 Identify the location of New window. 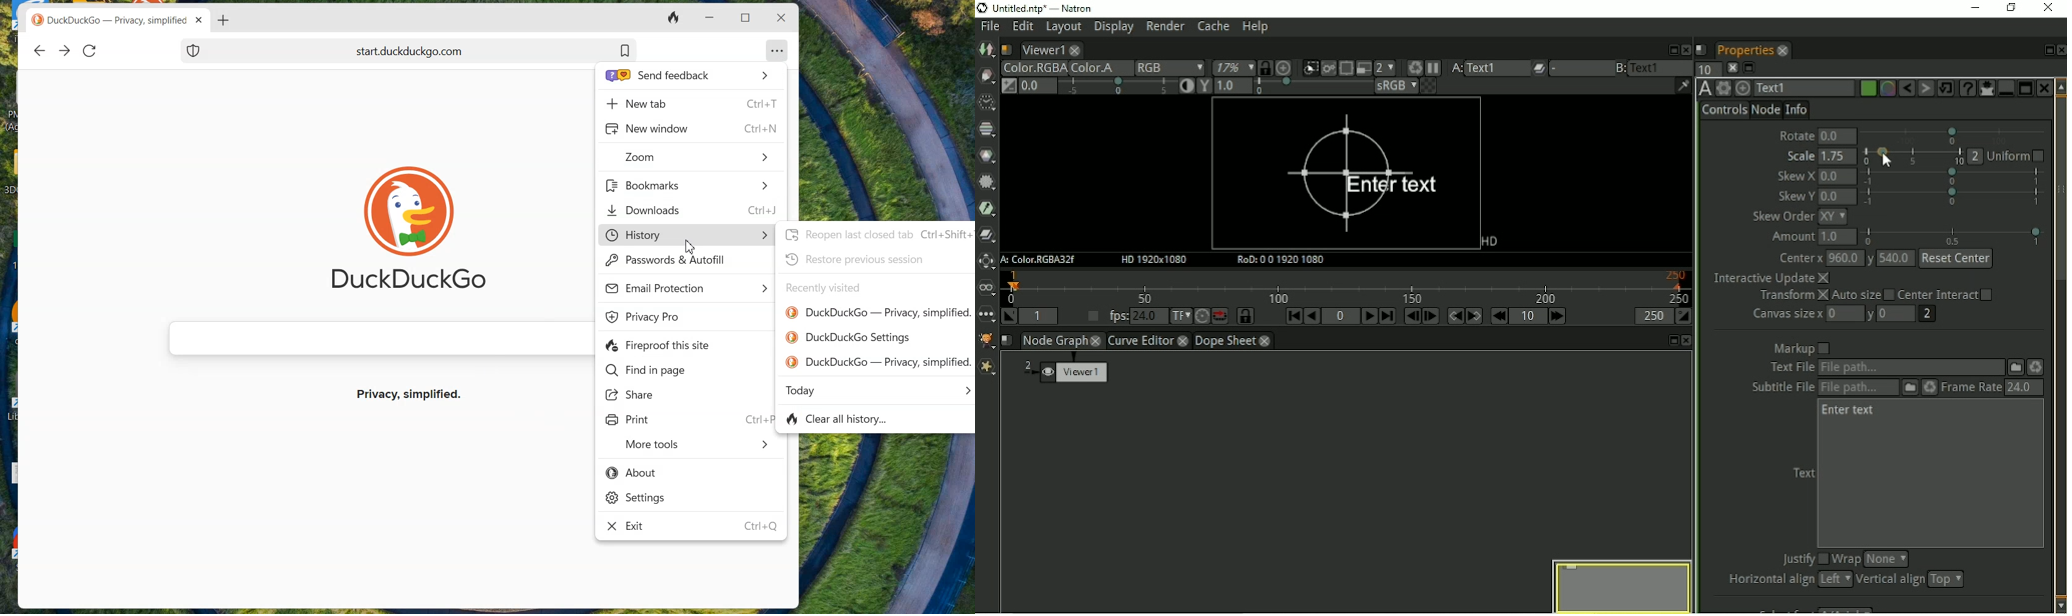
(690, 129).